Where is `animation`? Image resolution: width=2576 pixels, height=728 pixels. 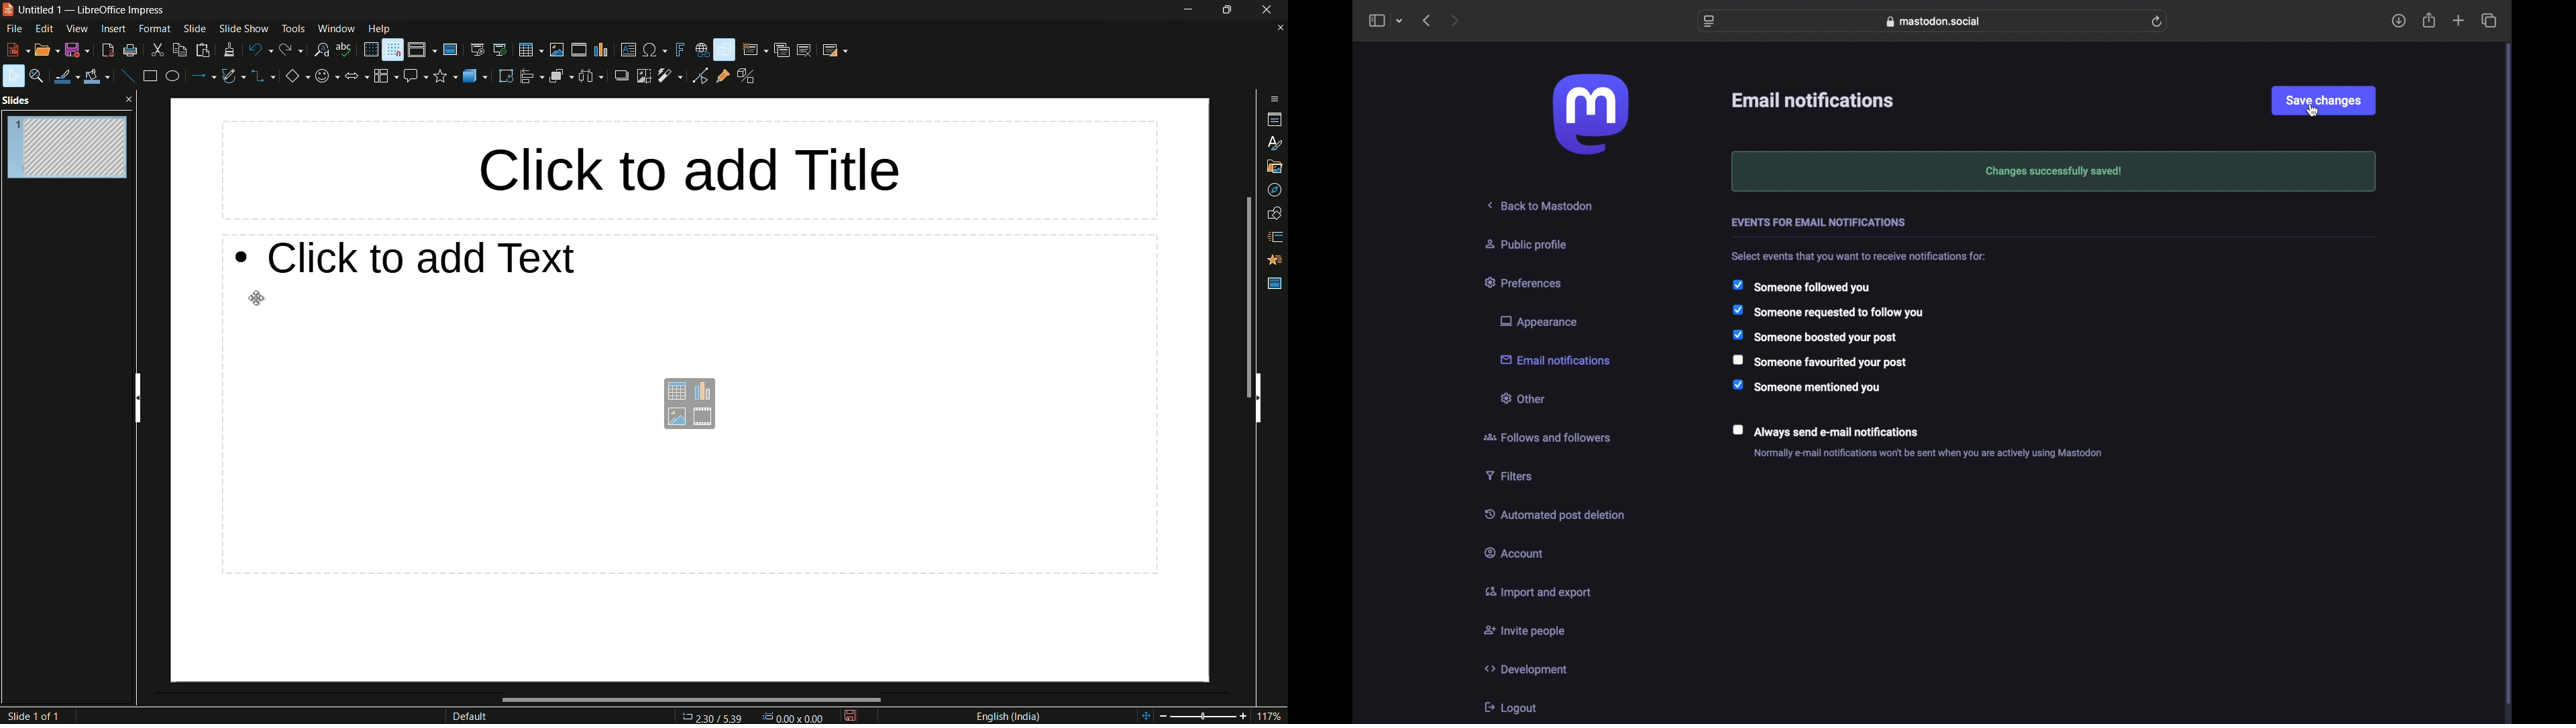
animation is located at coordinates (1275, 260).